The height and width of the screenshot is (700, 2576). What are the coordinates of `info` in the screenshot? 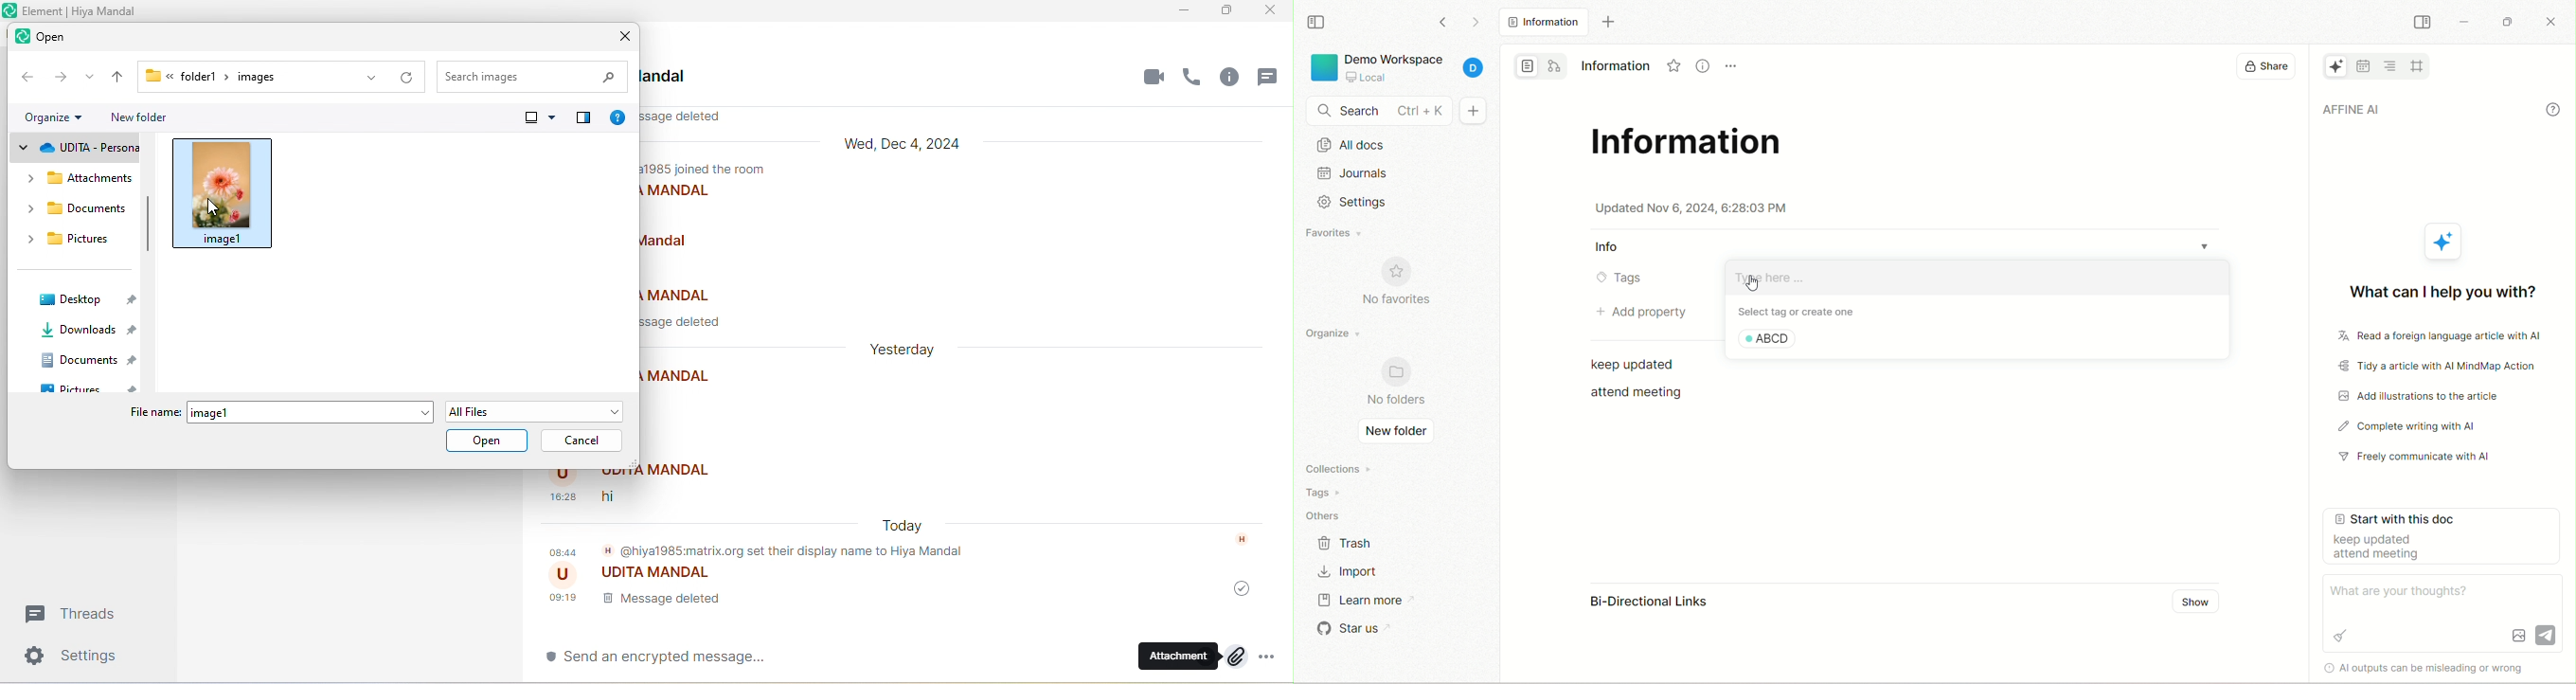 It's located at (2553, 109).